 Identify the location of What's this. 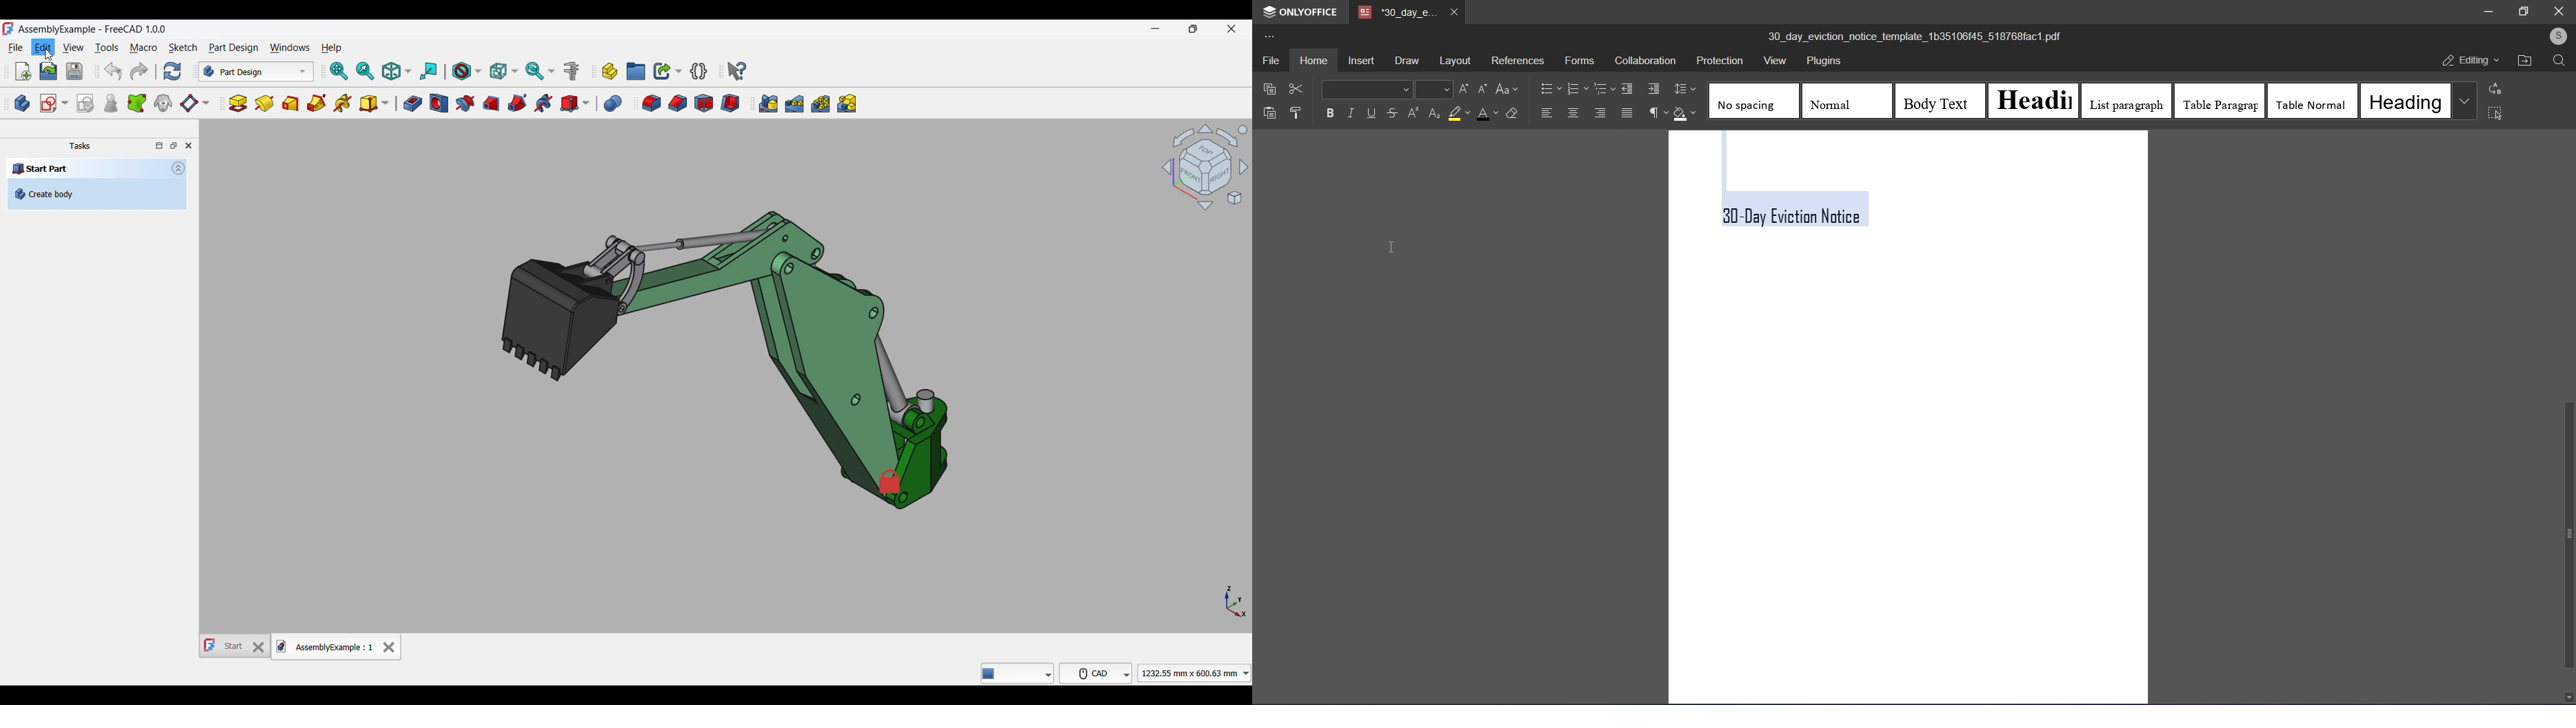
(737, 71).